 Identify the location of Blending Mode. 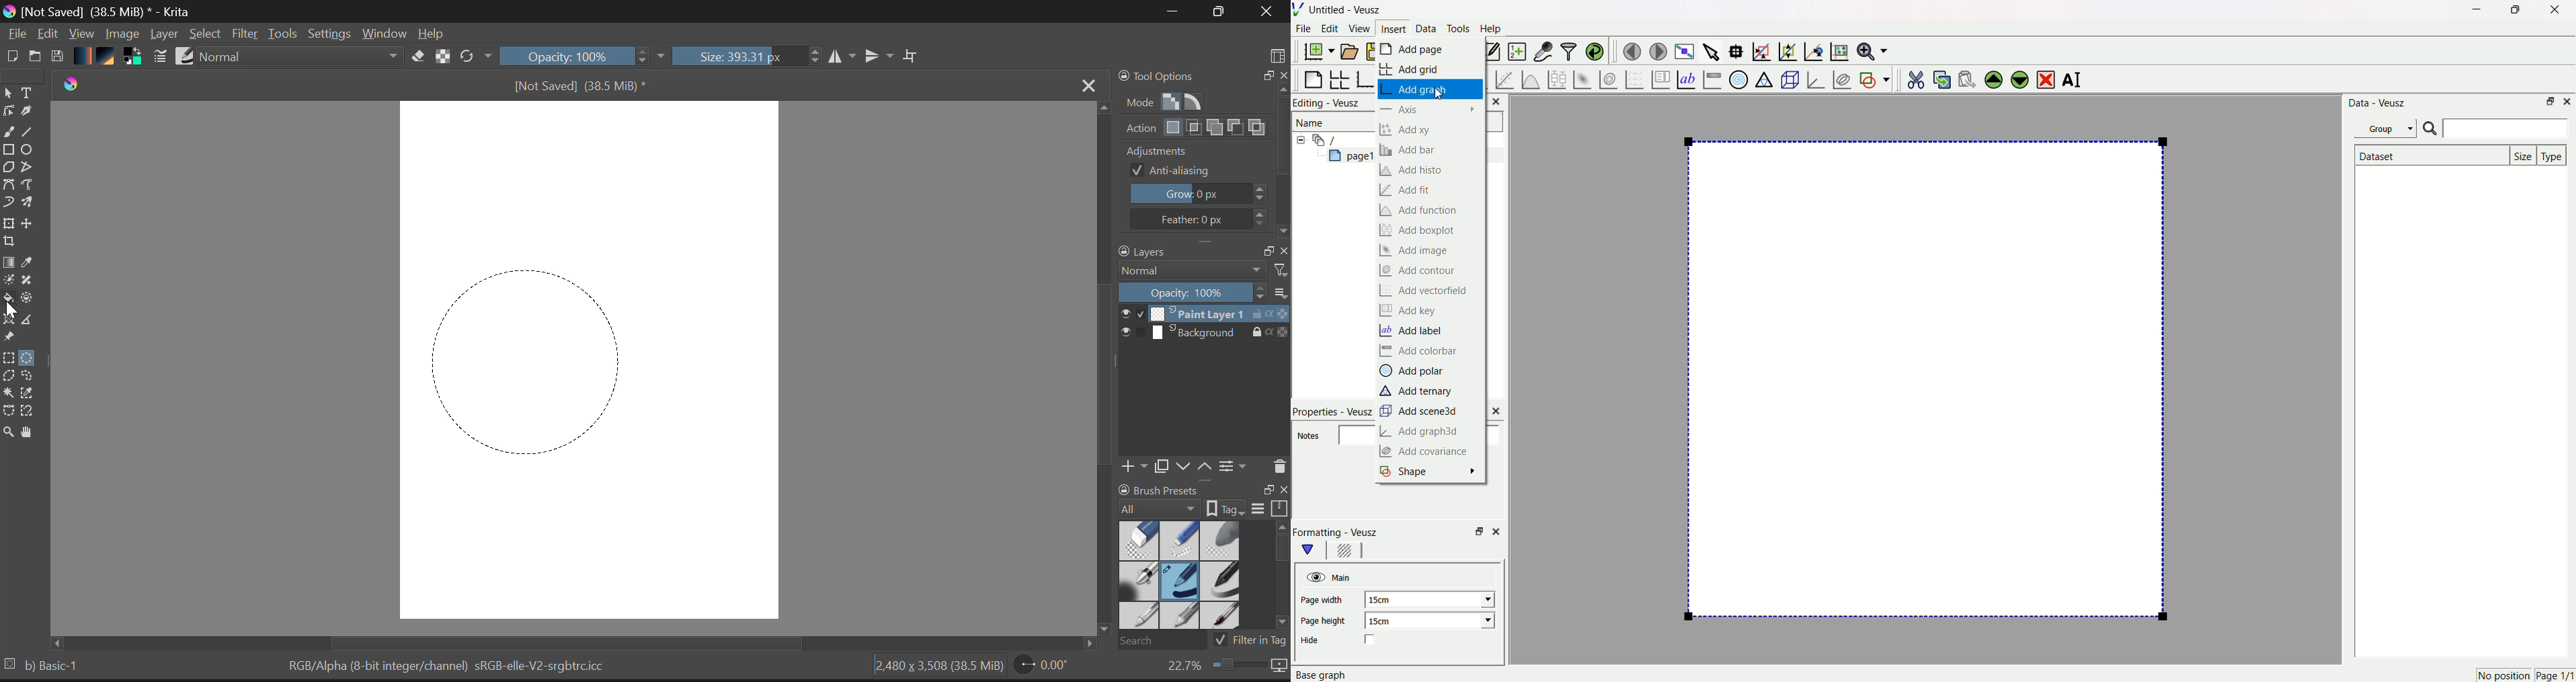
(300, 58).